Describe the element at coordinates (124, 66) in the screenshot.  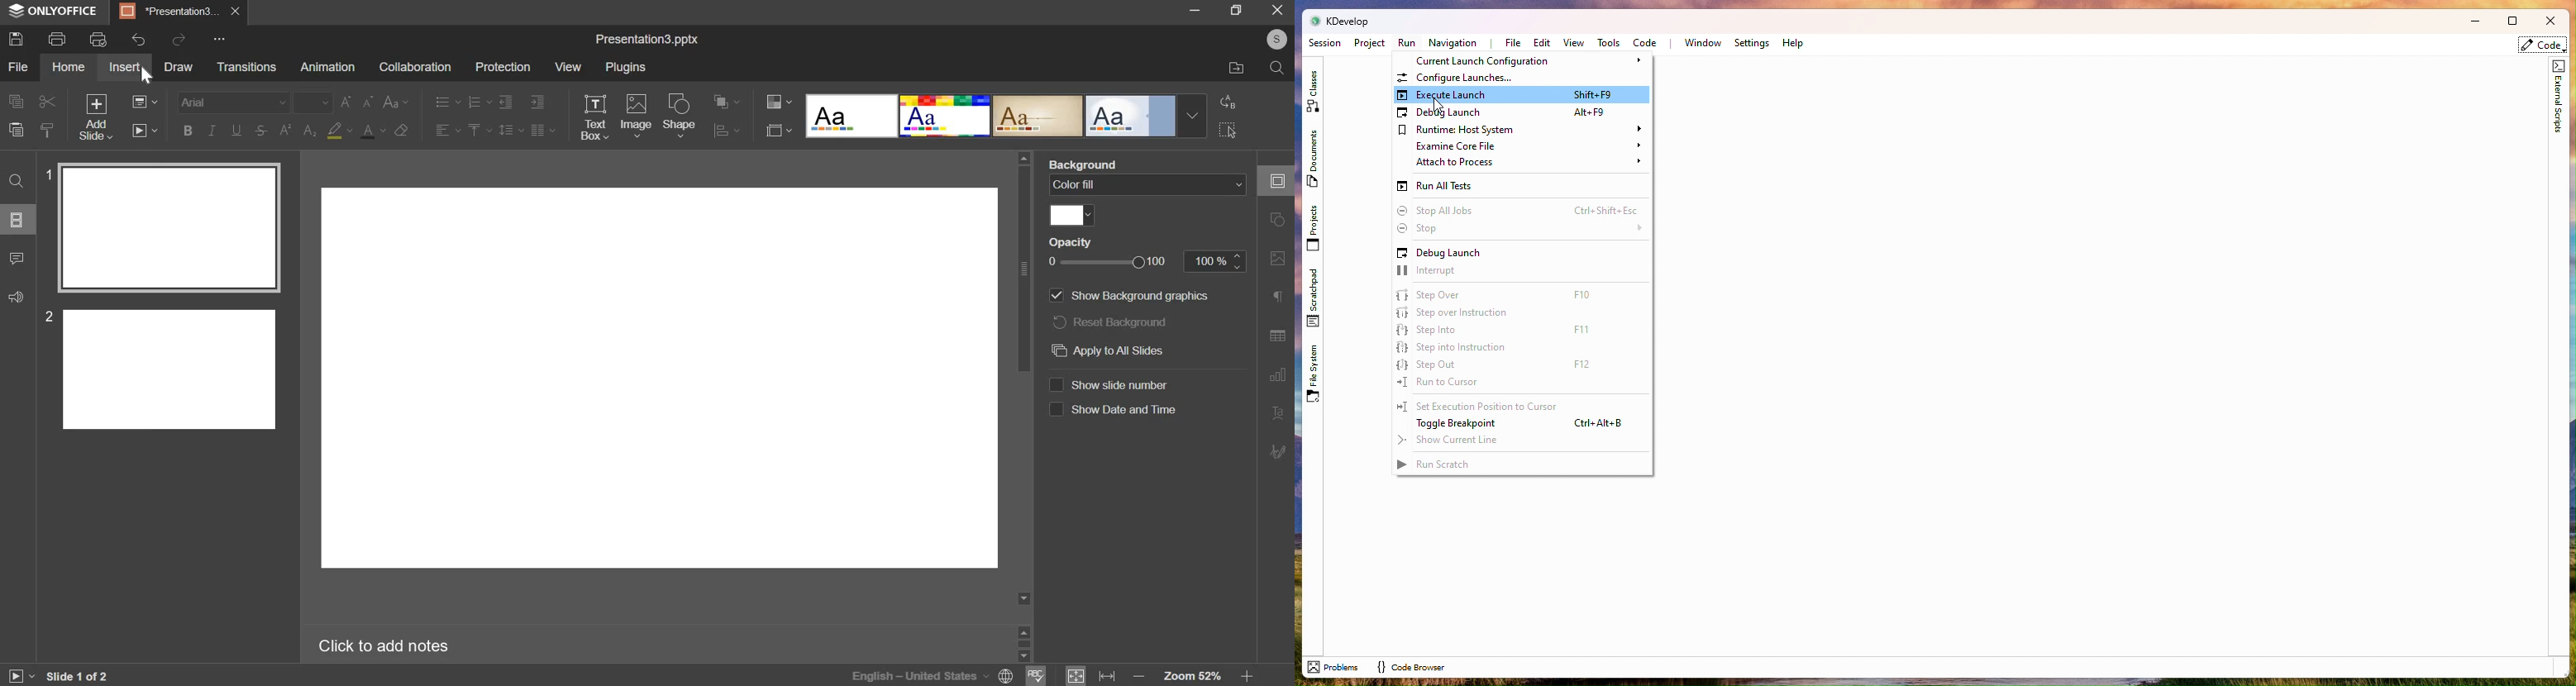
I see `insert` at that location.